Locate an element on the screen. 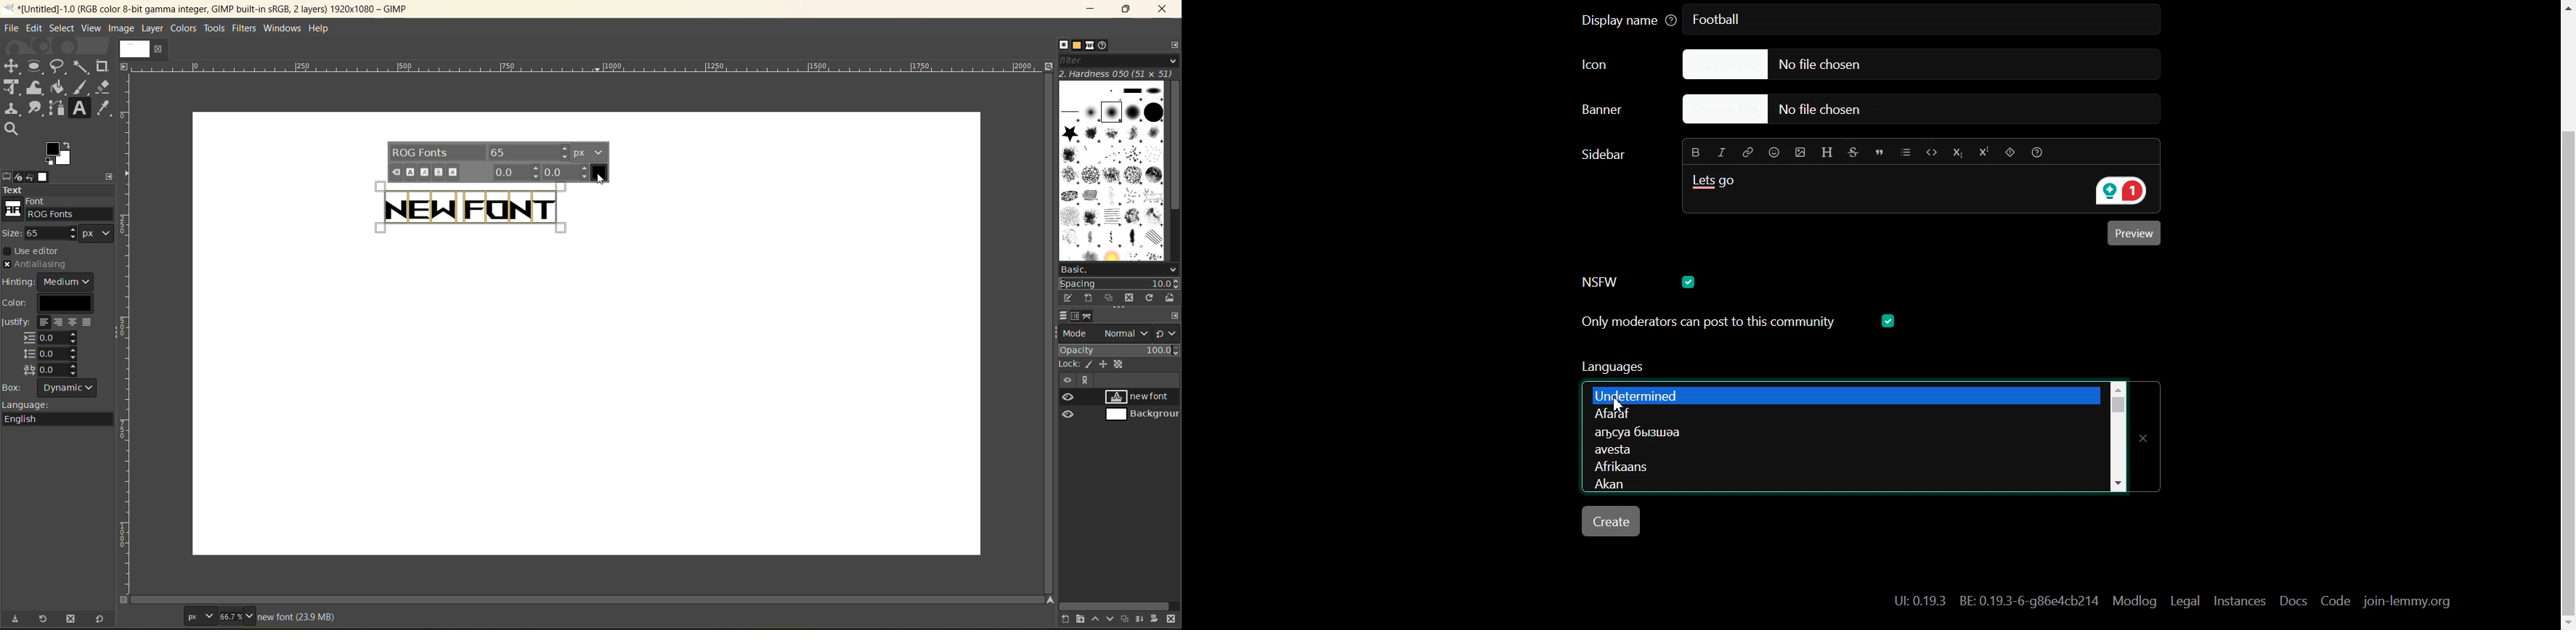  tools is located at coordinates (58, 98).